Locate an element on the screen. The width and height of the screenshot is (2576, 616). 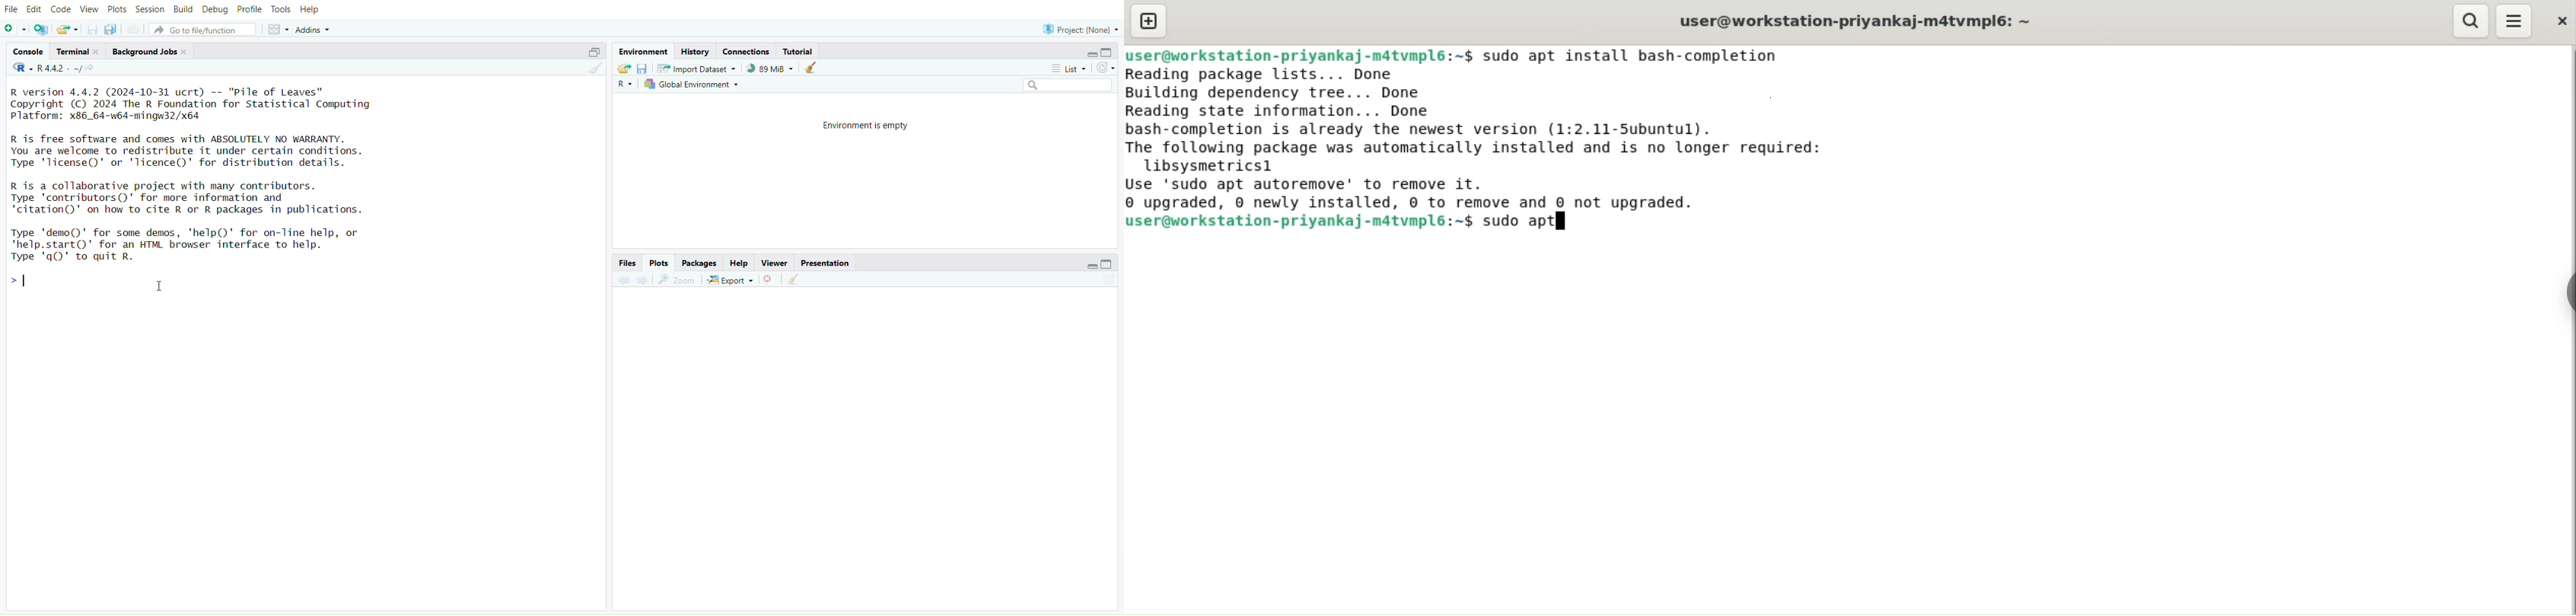
Save current document (Ctrl + S) is located at coordinates (90, 29).